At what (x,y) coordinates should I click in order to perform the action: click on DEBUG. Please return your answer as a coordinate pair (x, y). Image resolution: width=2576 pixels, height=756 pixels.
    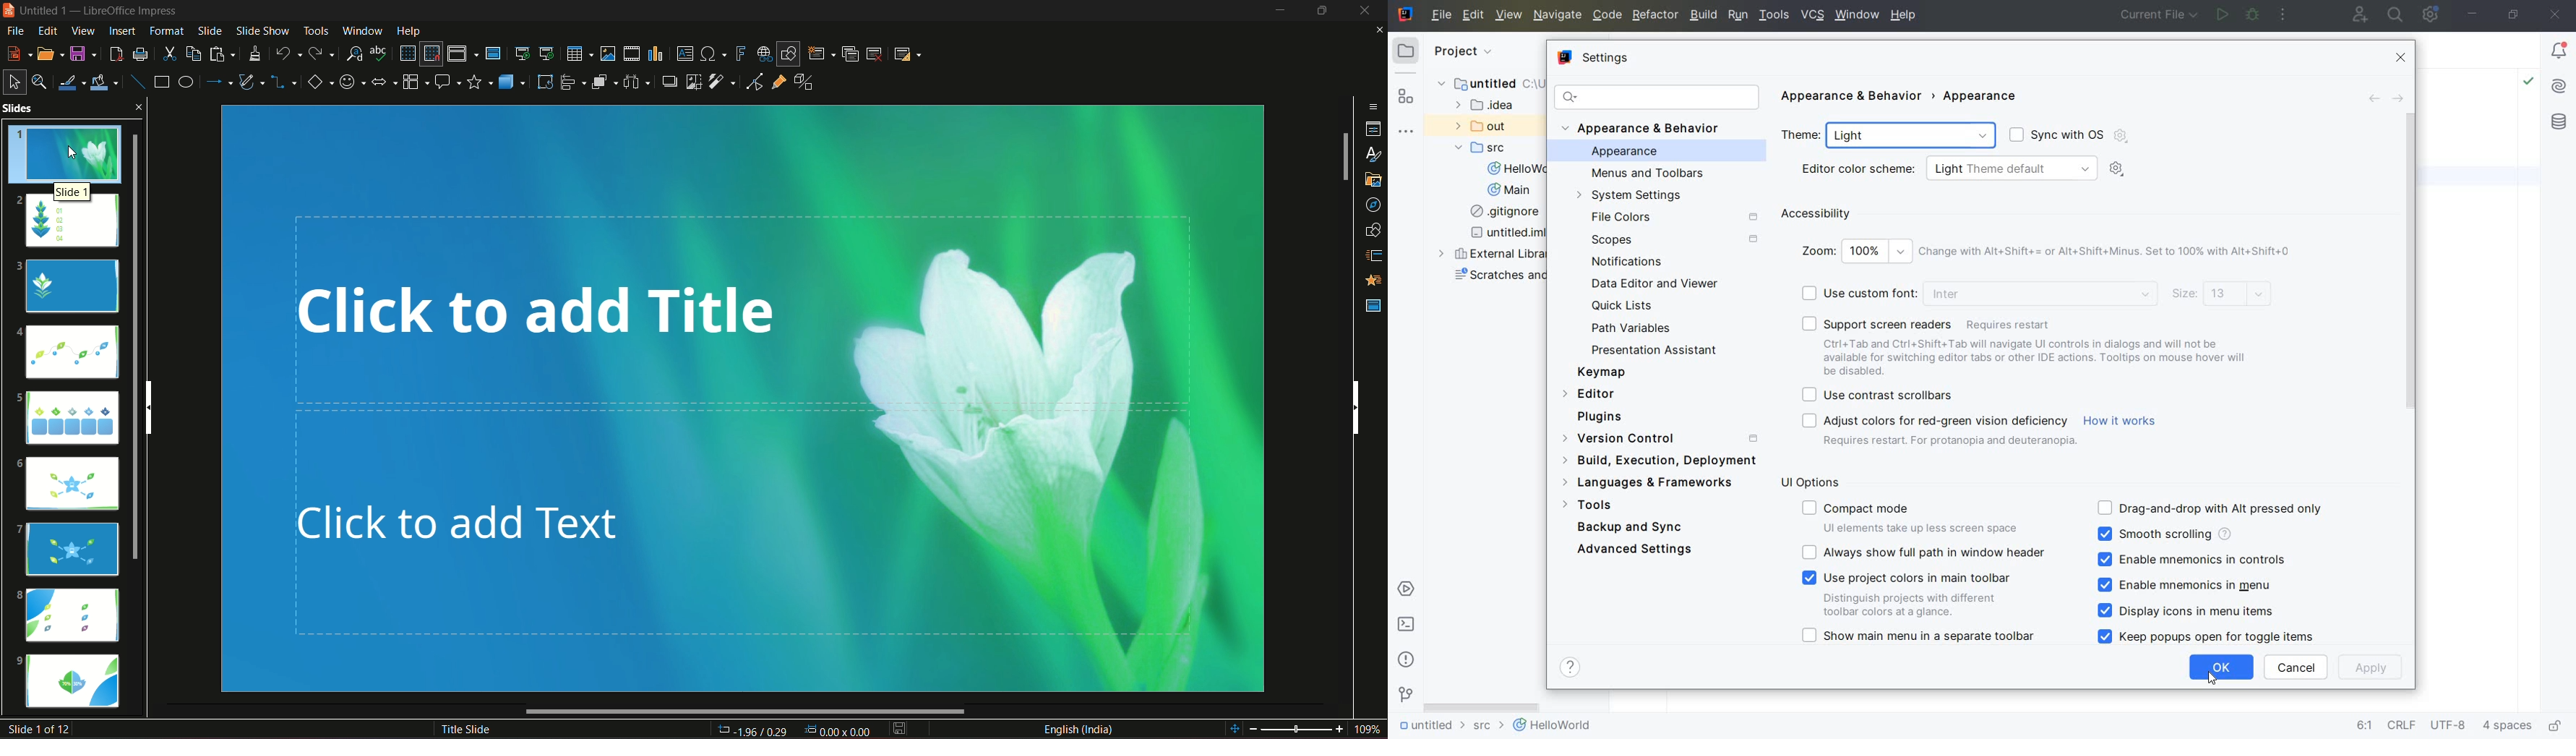
    Looking at the image, I should click on (2254, 15).